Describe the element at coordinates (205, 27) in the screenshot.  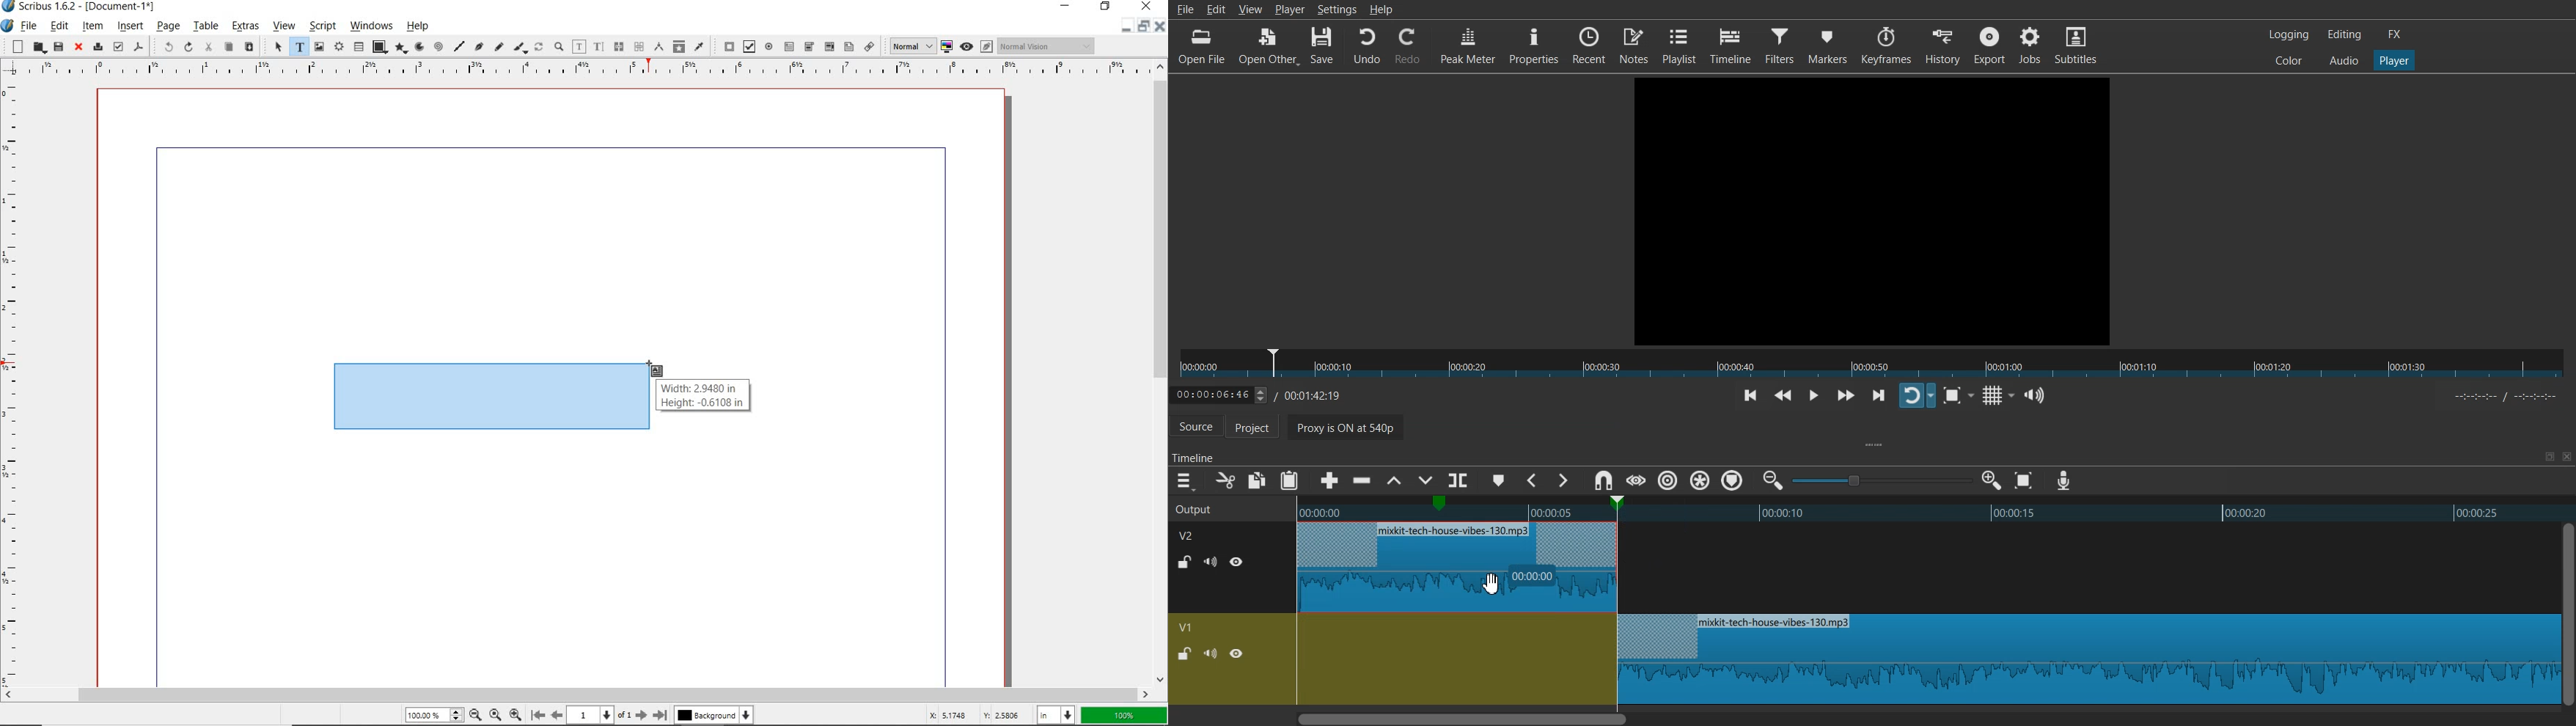
I see `table` at that location.